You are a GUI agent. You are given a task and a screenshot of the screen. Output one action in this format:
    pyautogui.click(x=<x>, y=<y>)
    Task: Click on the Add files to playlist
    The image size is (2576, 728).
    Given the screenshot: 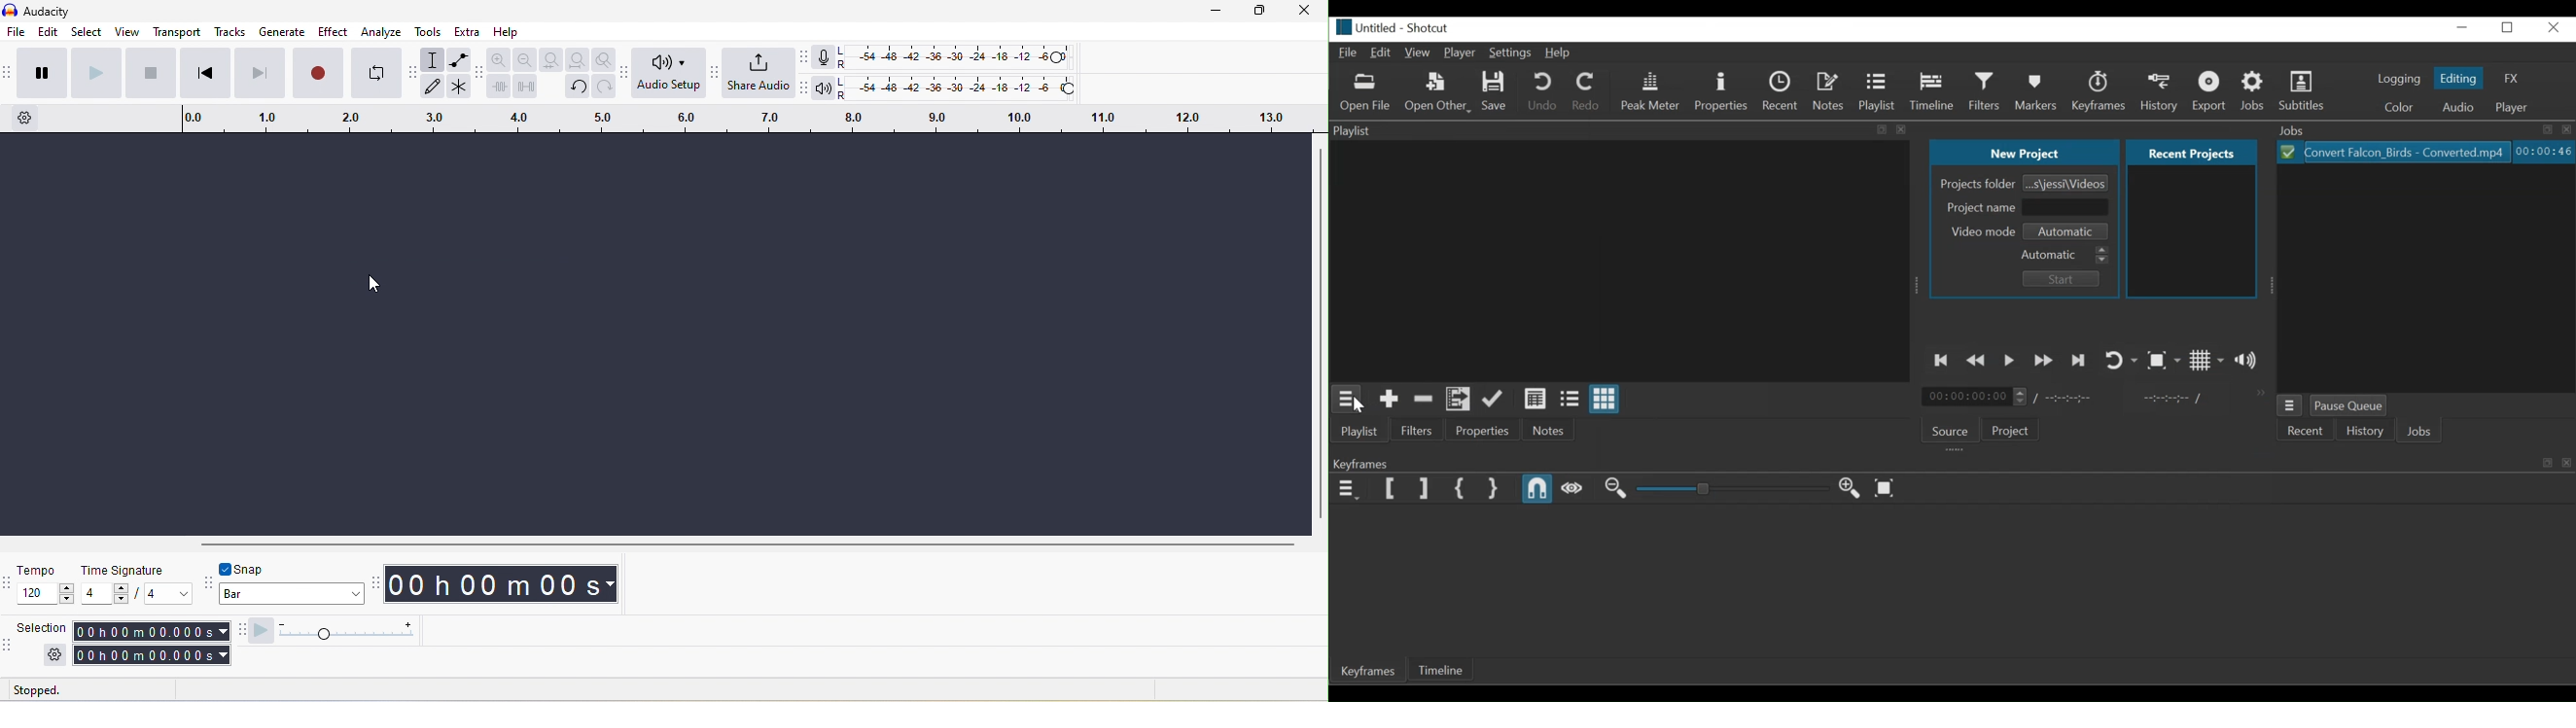 What is the action you would take?
    pyautogui.click(x=1459, y=398)
    